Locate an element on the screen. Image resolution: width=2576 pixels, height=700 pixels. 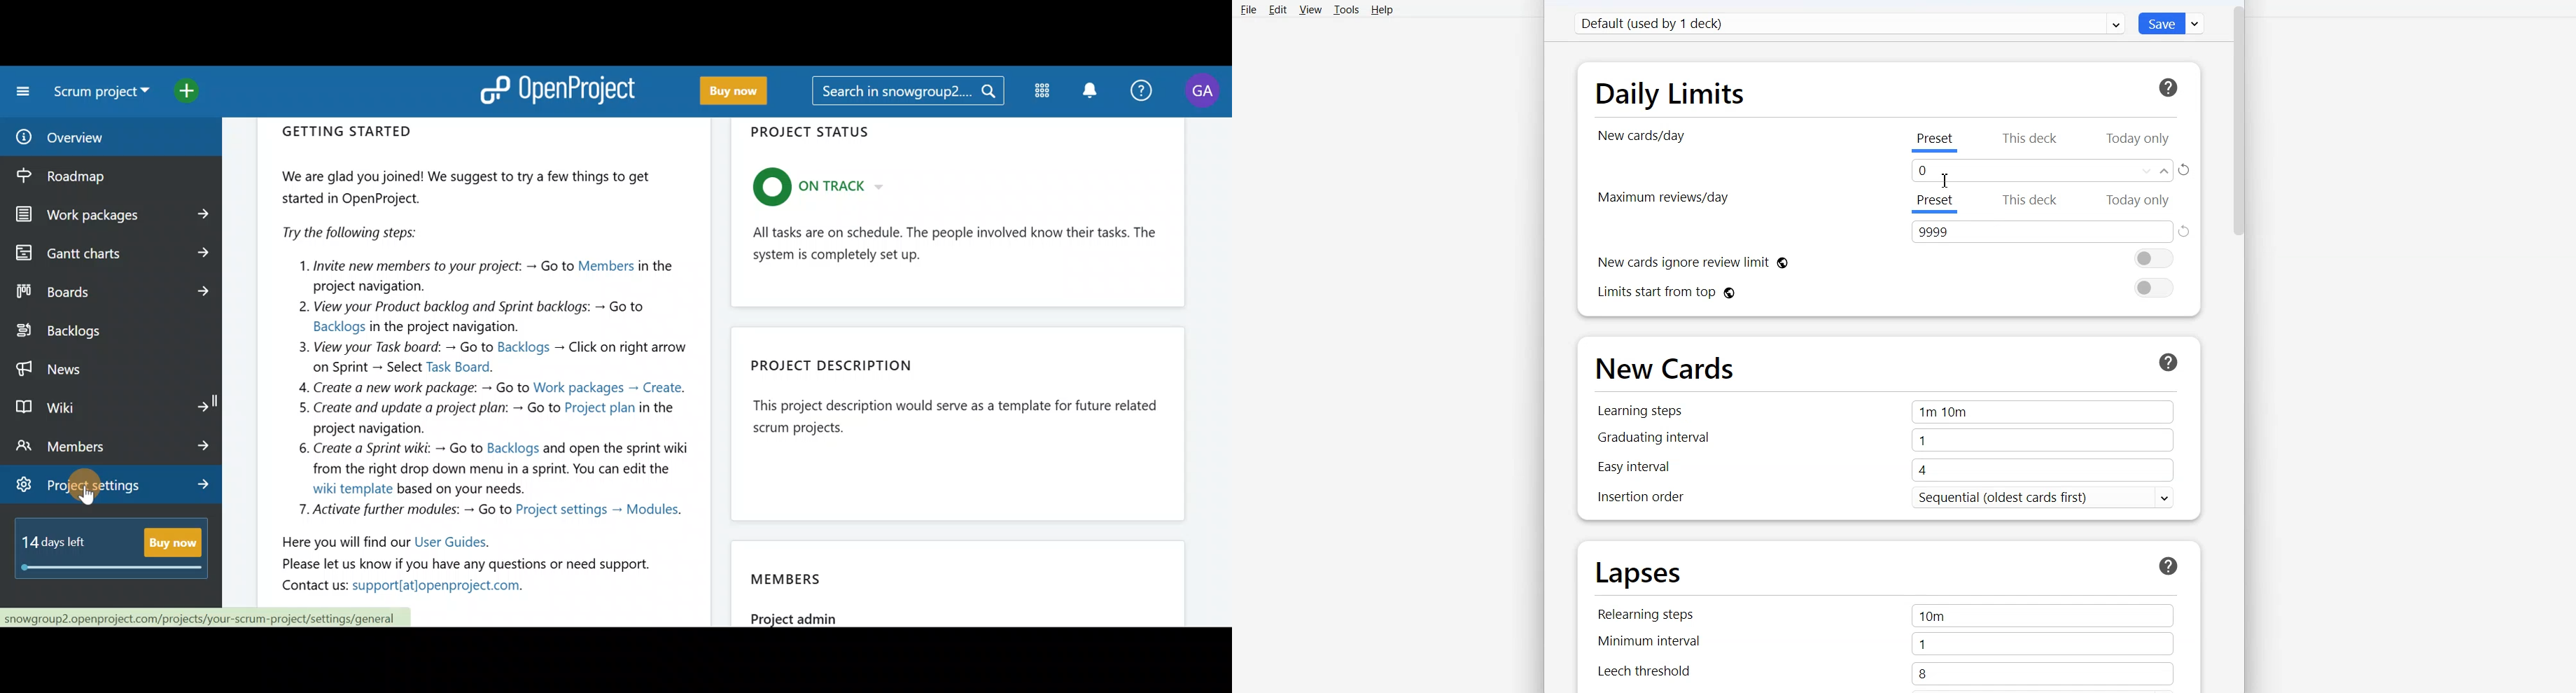
Today only is located at coordinates (2140, 200).